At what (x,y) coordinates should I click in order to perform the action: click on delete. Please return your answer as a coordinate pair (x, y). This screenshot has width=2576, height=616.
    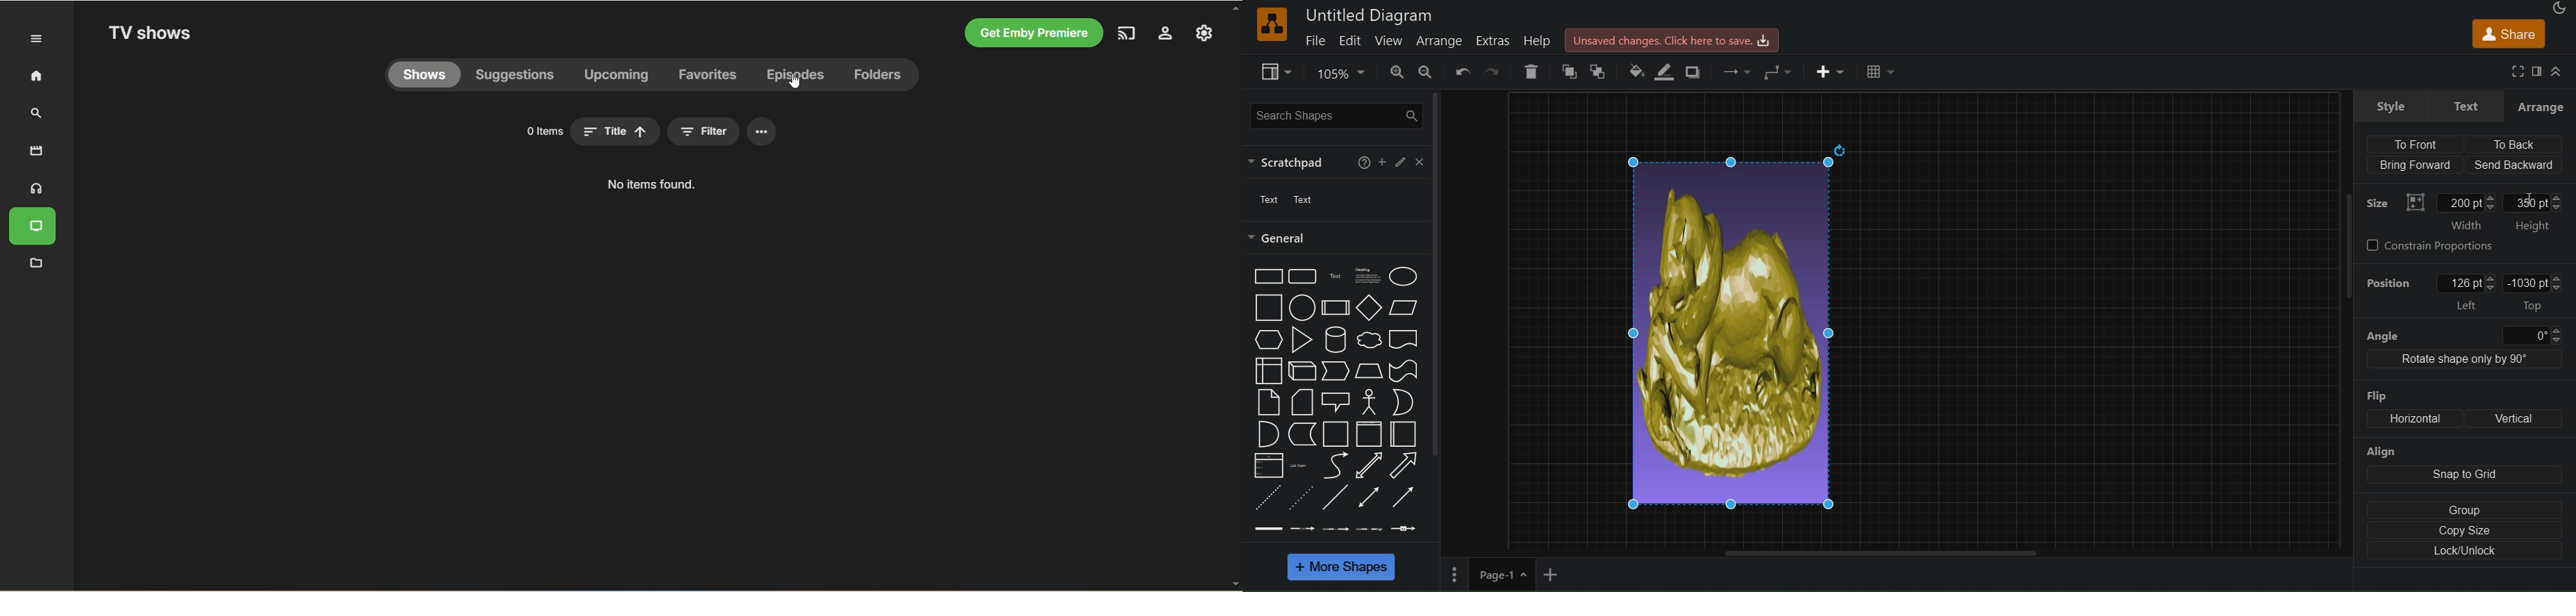
    Looking at the image, I should click on (1531, 71).